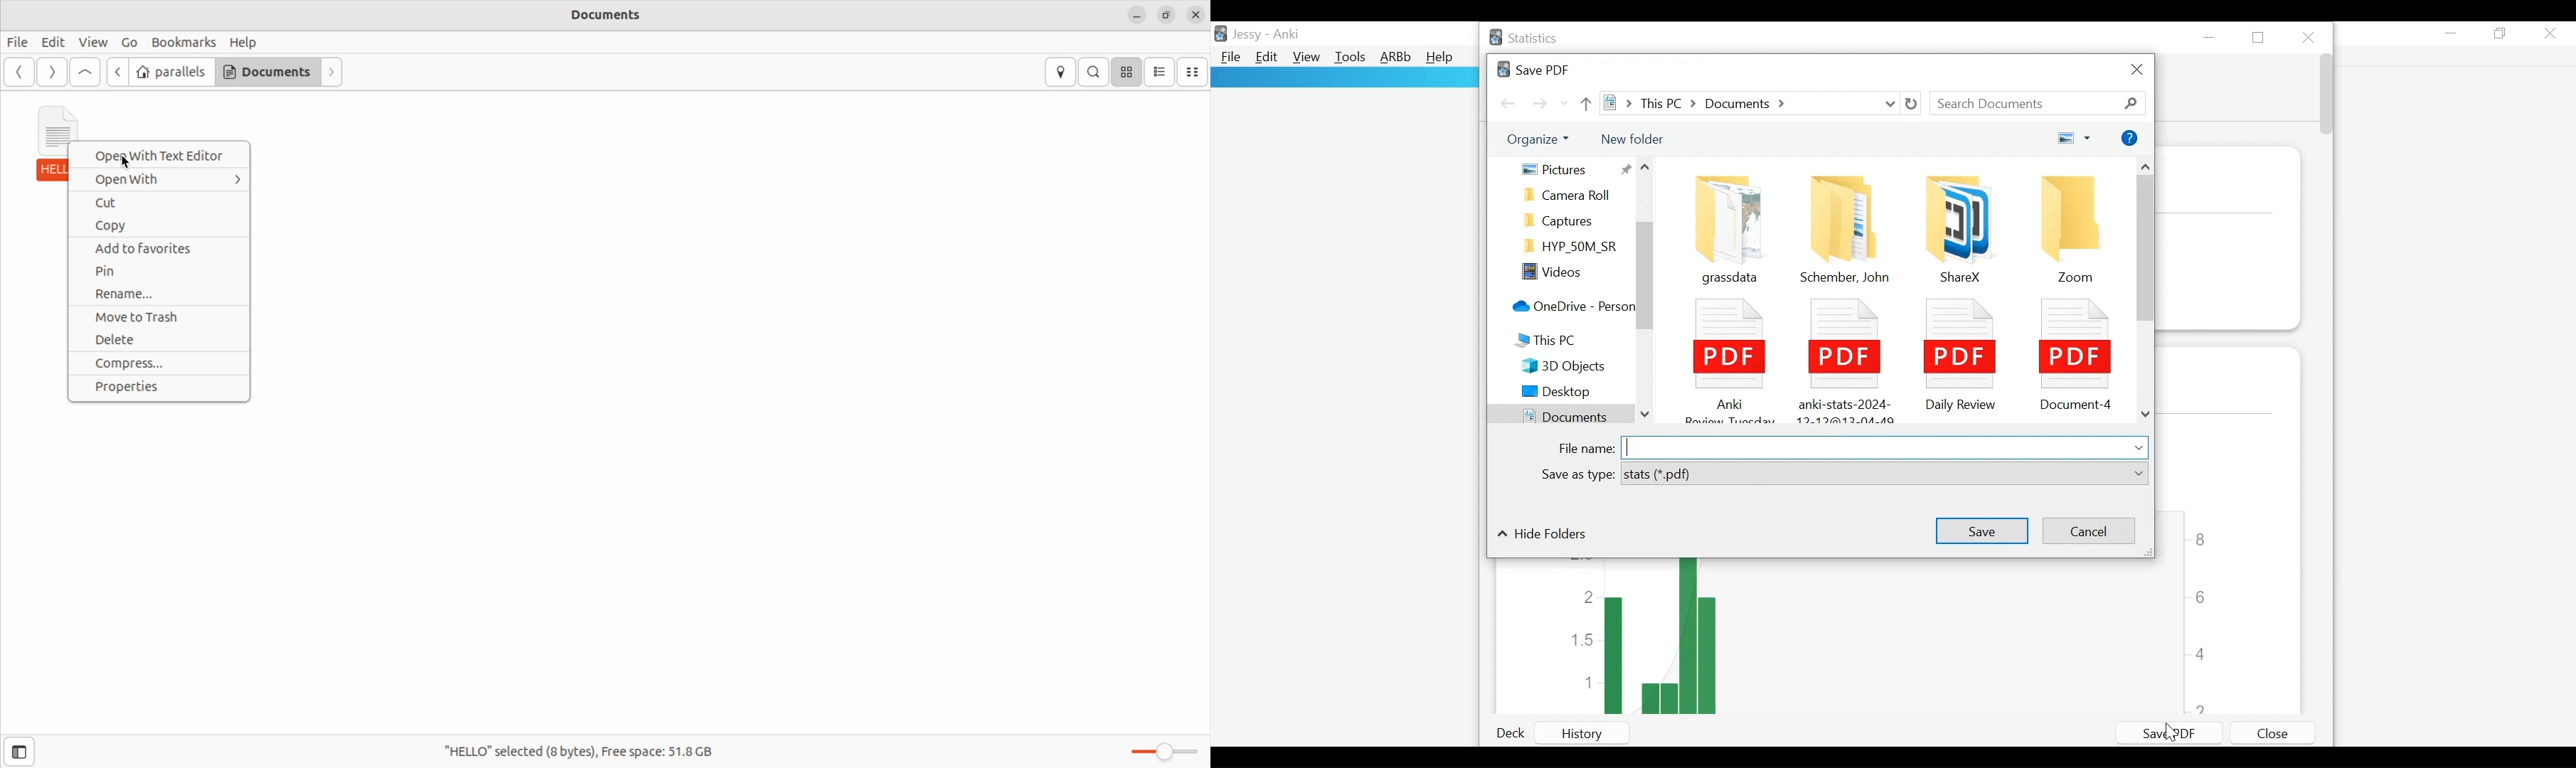  What do you see at coordinates (50, 72) in the screenshot?
I see `forward` at bounding box center [50, 72].